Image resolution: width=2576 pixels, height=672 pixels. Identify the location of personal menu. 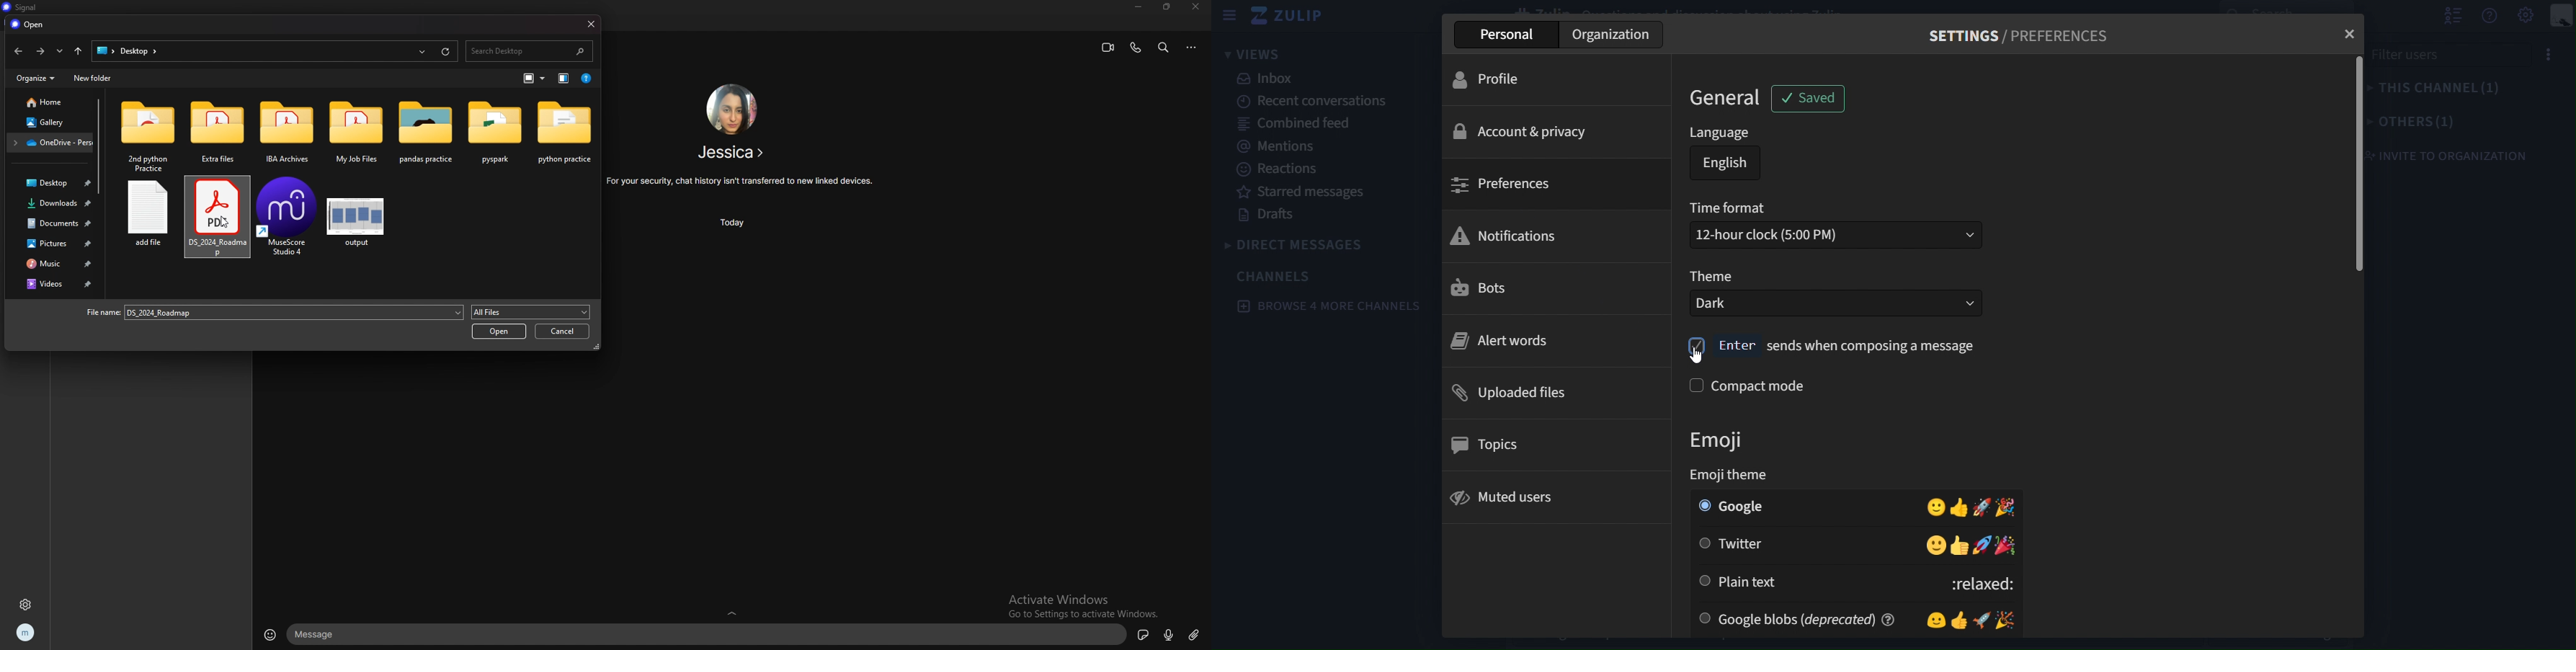
(2562, 17).